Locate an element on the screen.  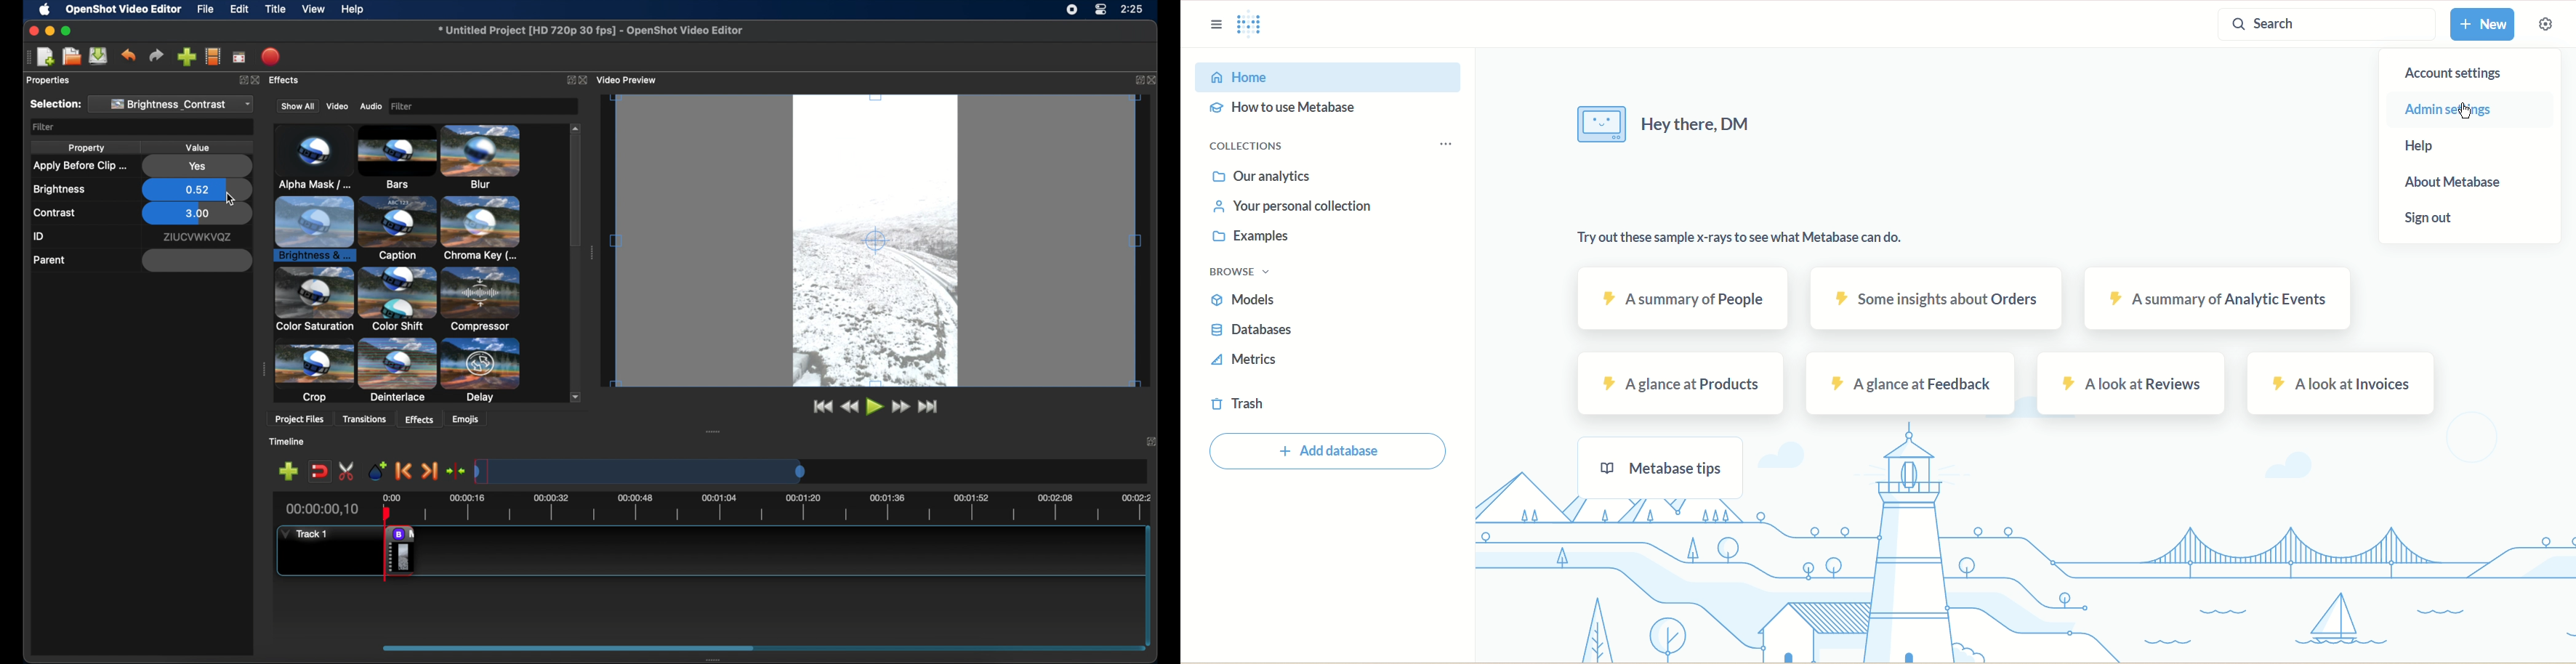
play button is located at coordinates (874, 408).